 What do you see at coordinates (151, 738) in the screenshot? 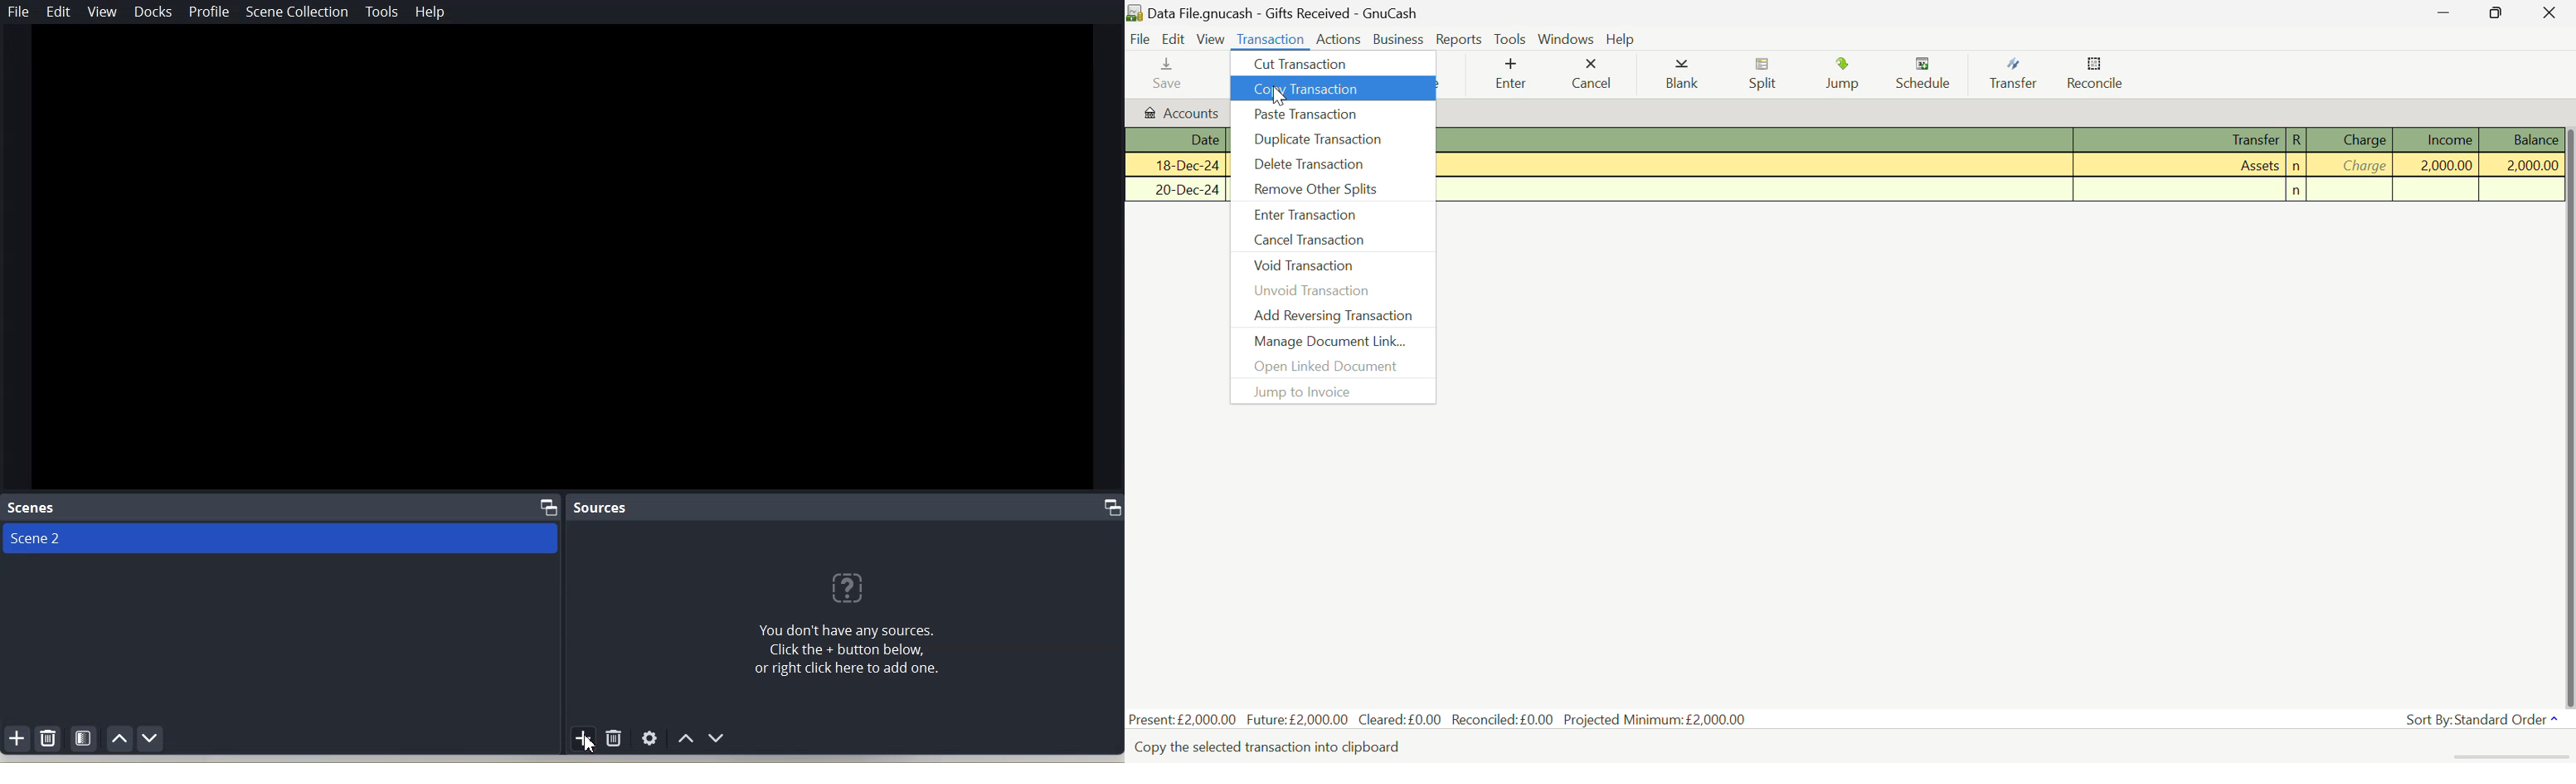
I see `Move scene Down` at bounding box center [151, 738].